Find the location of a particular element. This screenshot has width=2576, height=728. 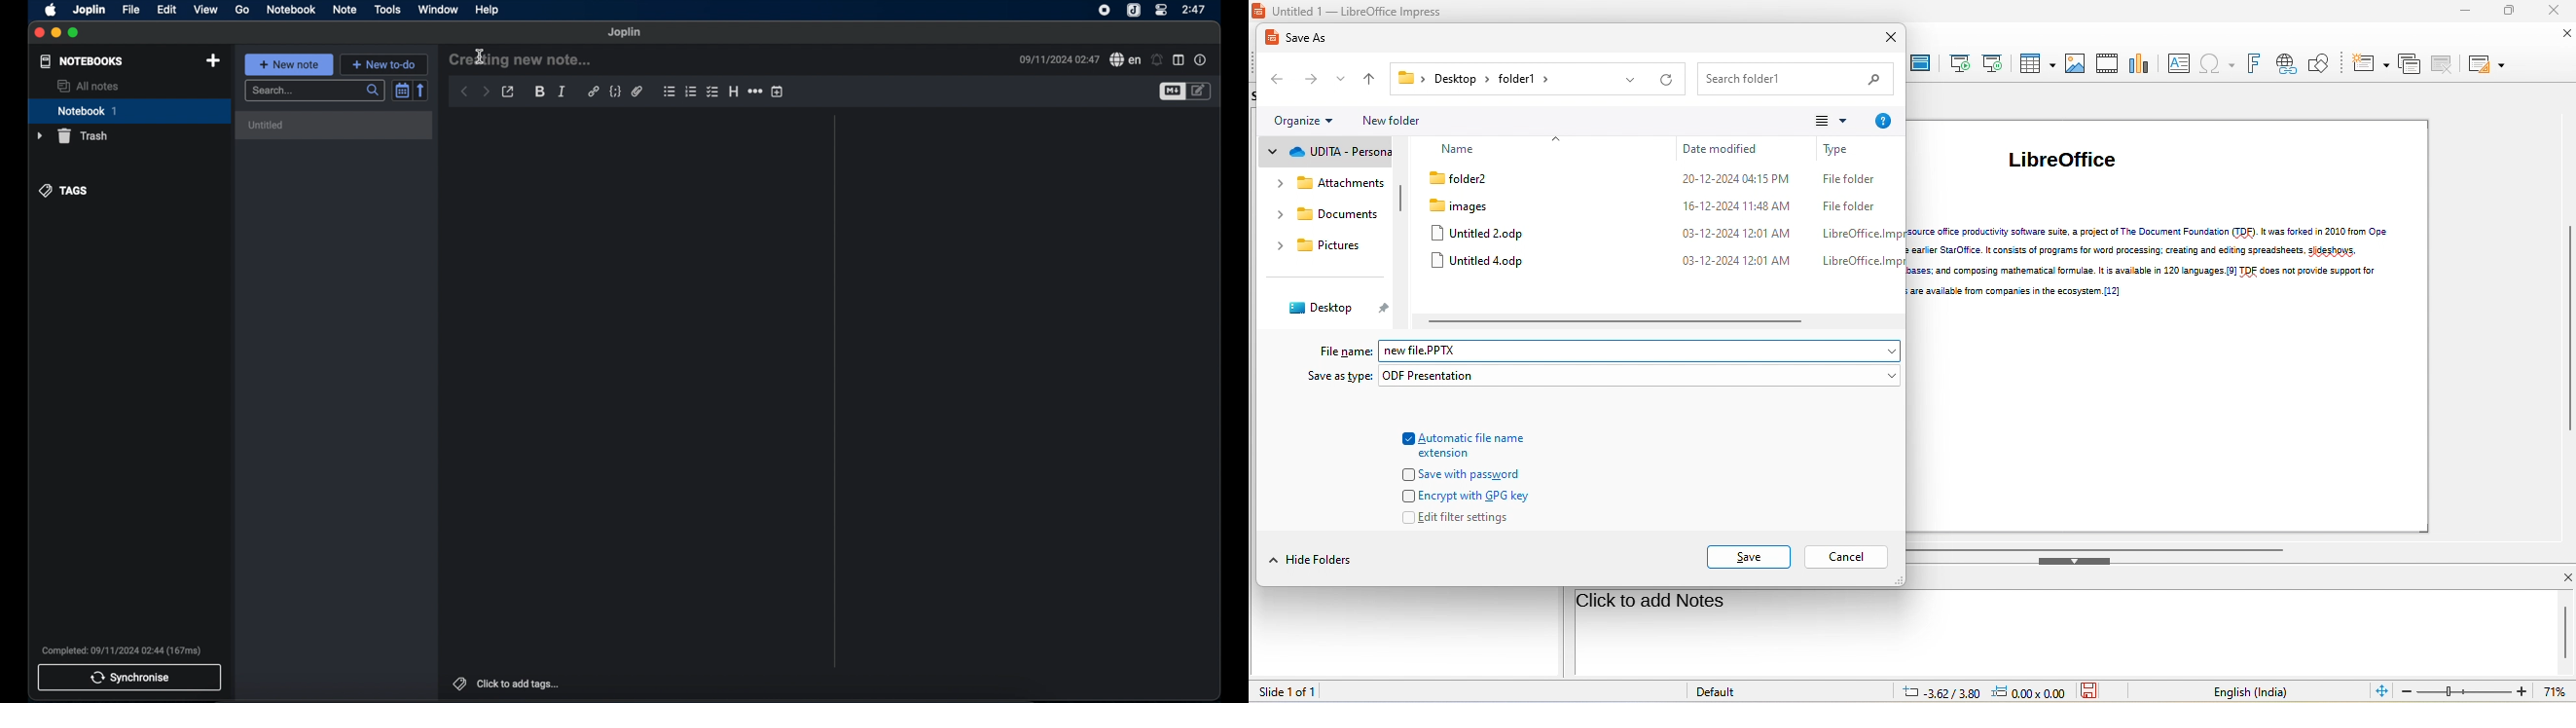

click to add notes is located at coordinates (1651, 603).